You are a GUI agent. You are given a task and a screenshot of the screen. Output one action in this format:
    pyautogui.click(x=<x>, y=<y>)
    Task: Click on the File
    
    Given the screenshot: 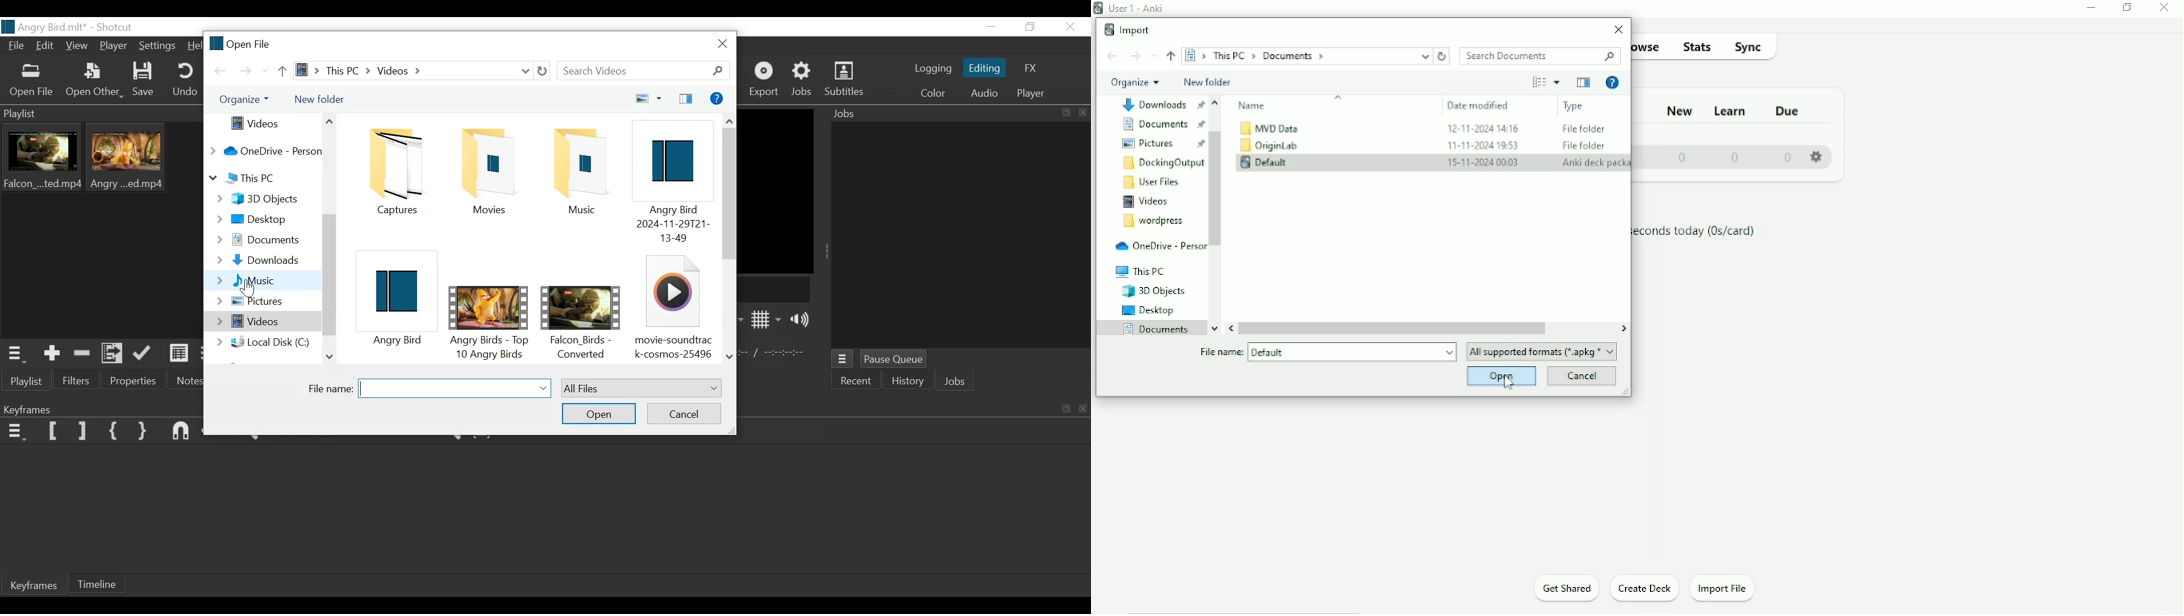 What is the action you would take?
    pyautogui.click(x=14, y=47)
    